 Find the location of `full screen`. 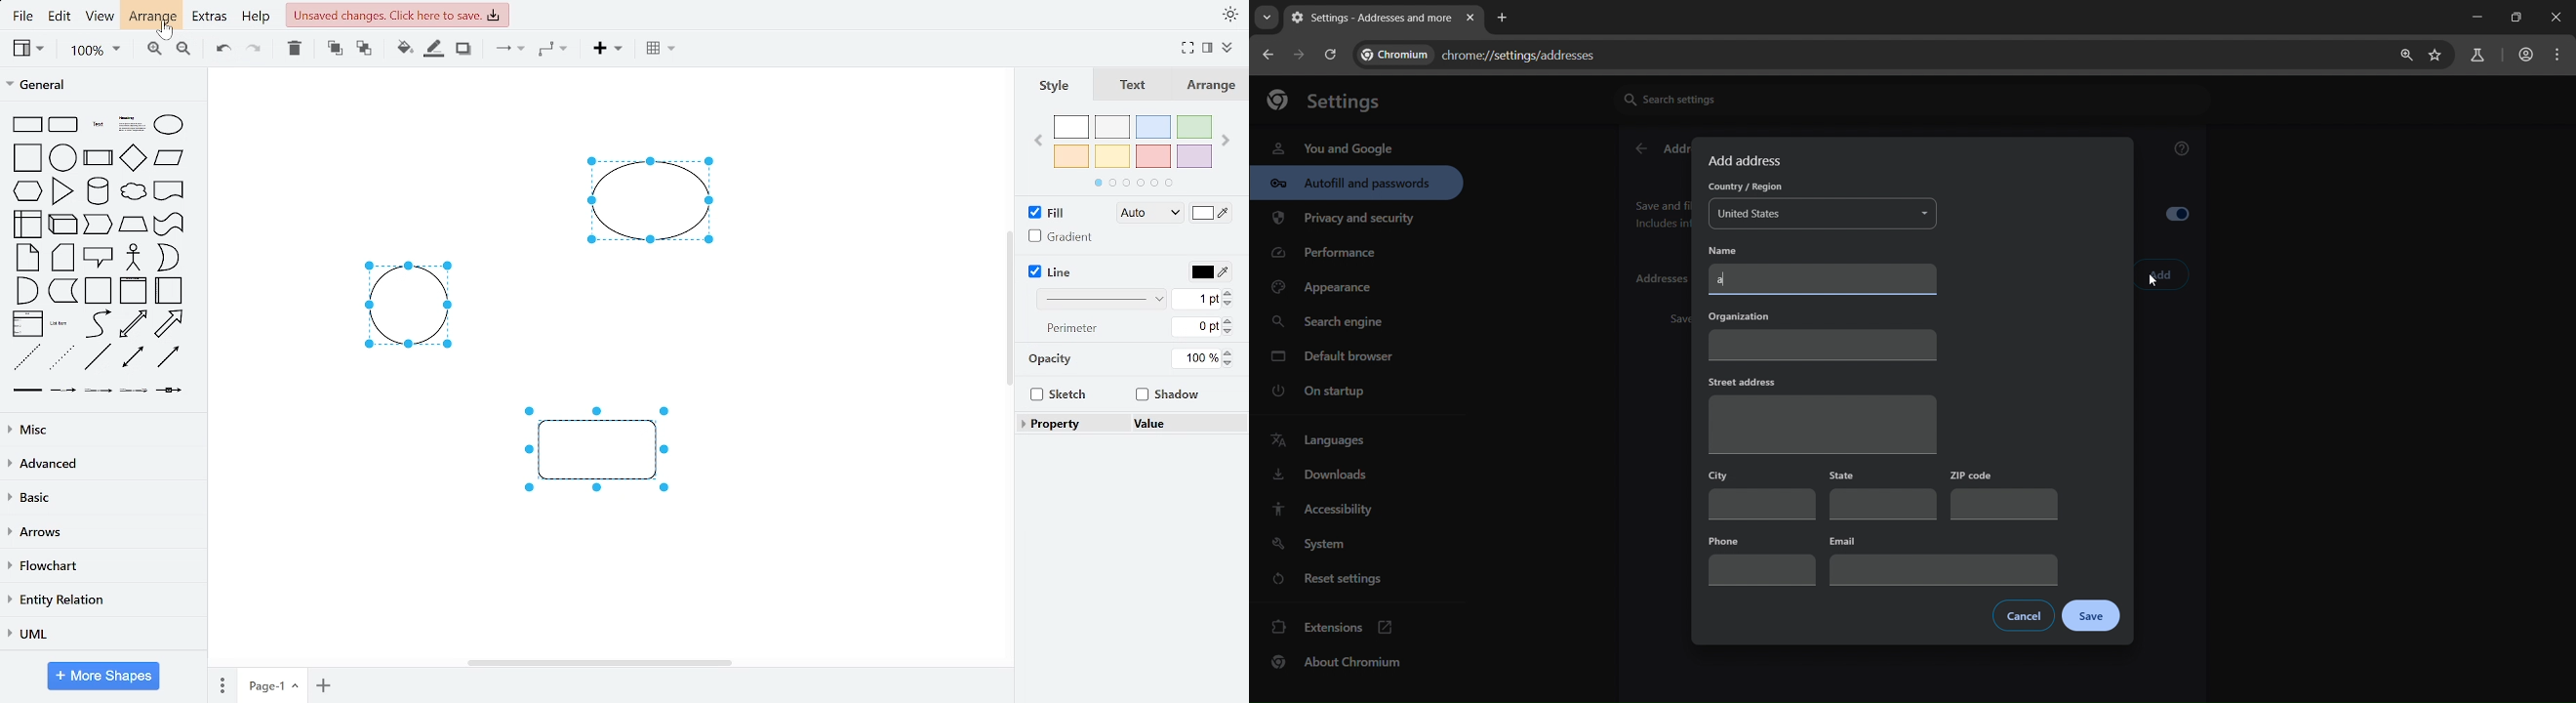

full screen is located at coordinates (1187, 49).